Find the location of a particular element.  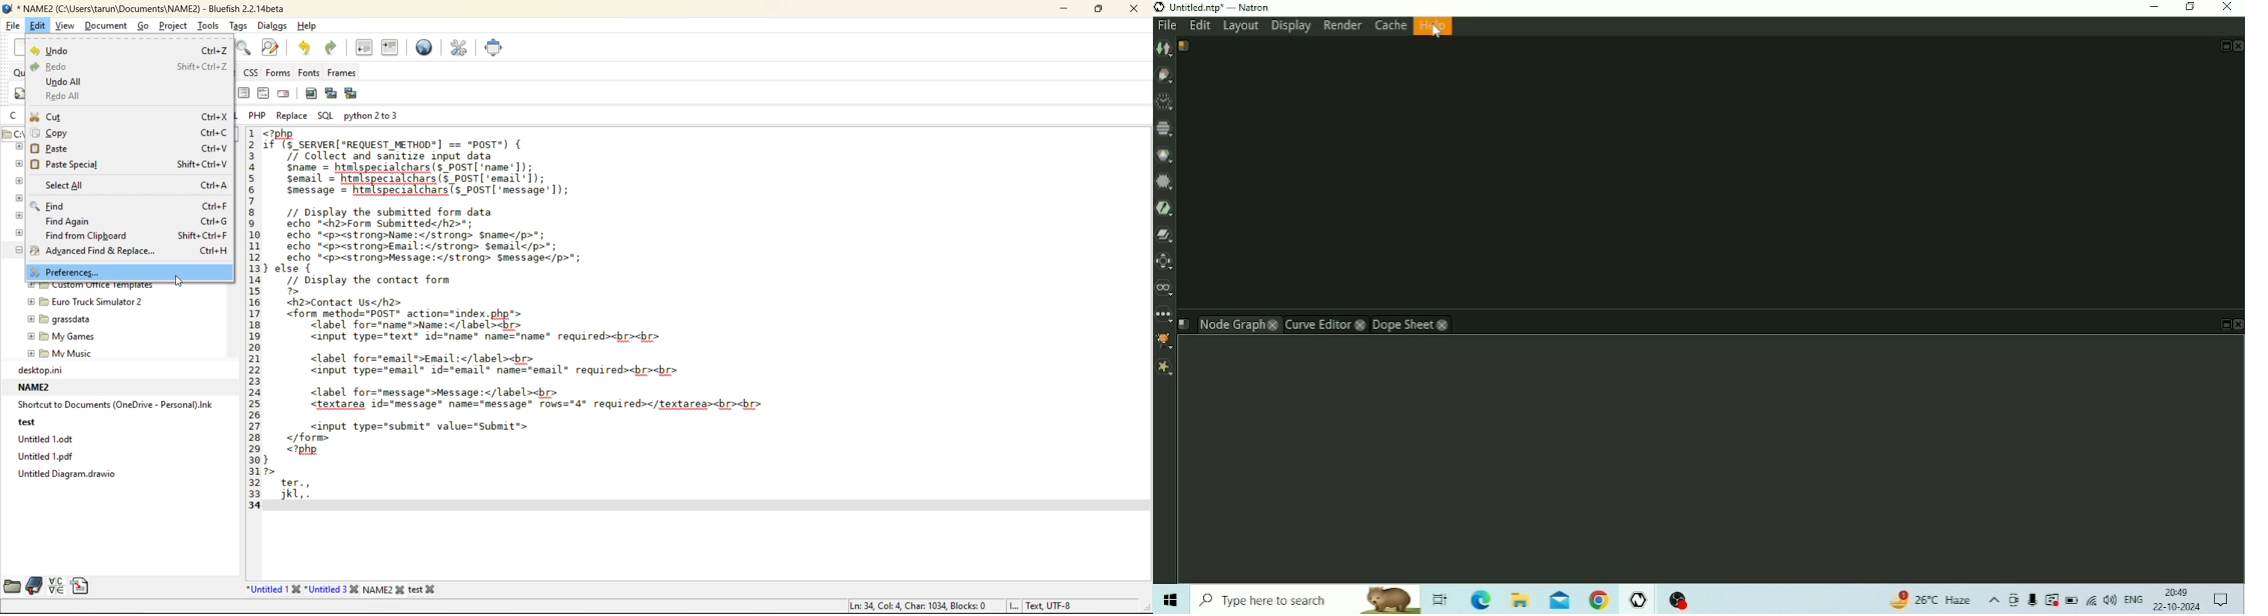

euro truck simulator 2 is located at coordinates (82, 300).